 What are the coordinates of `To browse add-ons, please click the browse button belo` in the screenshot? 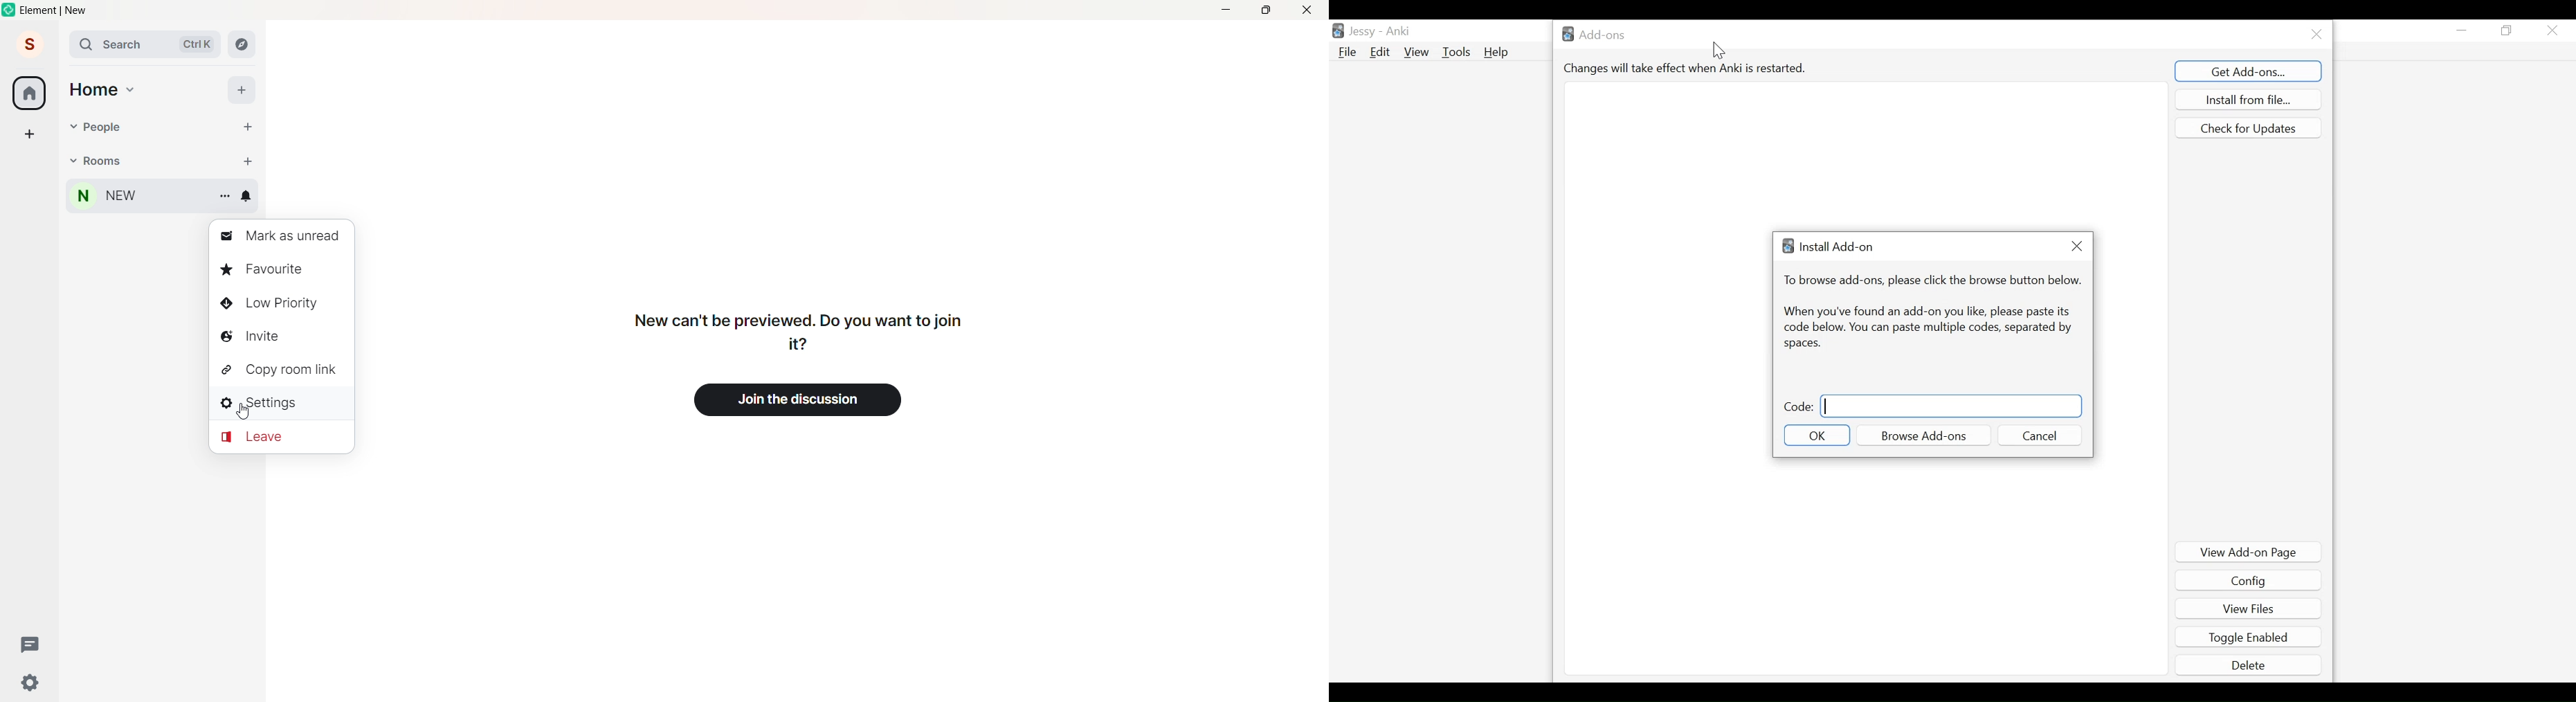 It's located at (1933, 280).